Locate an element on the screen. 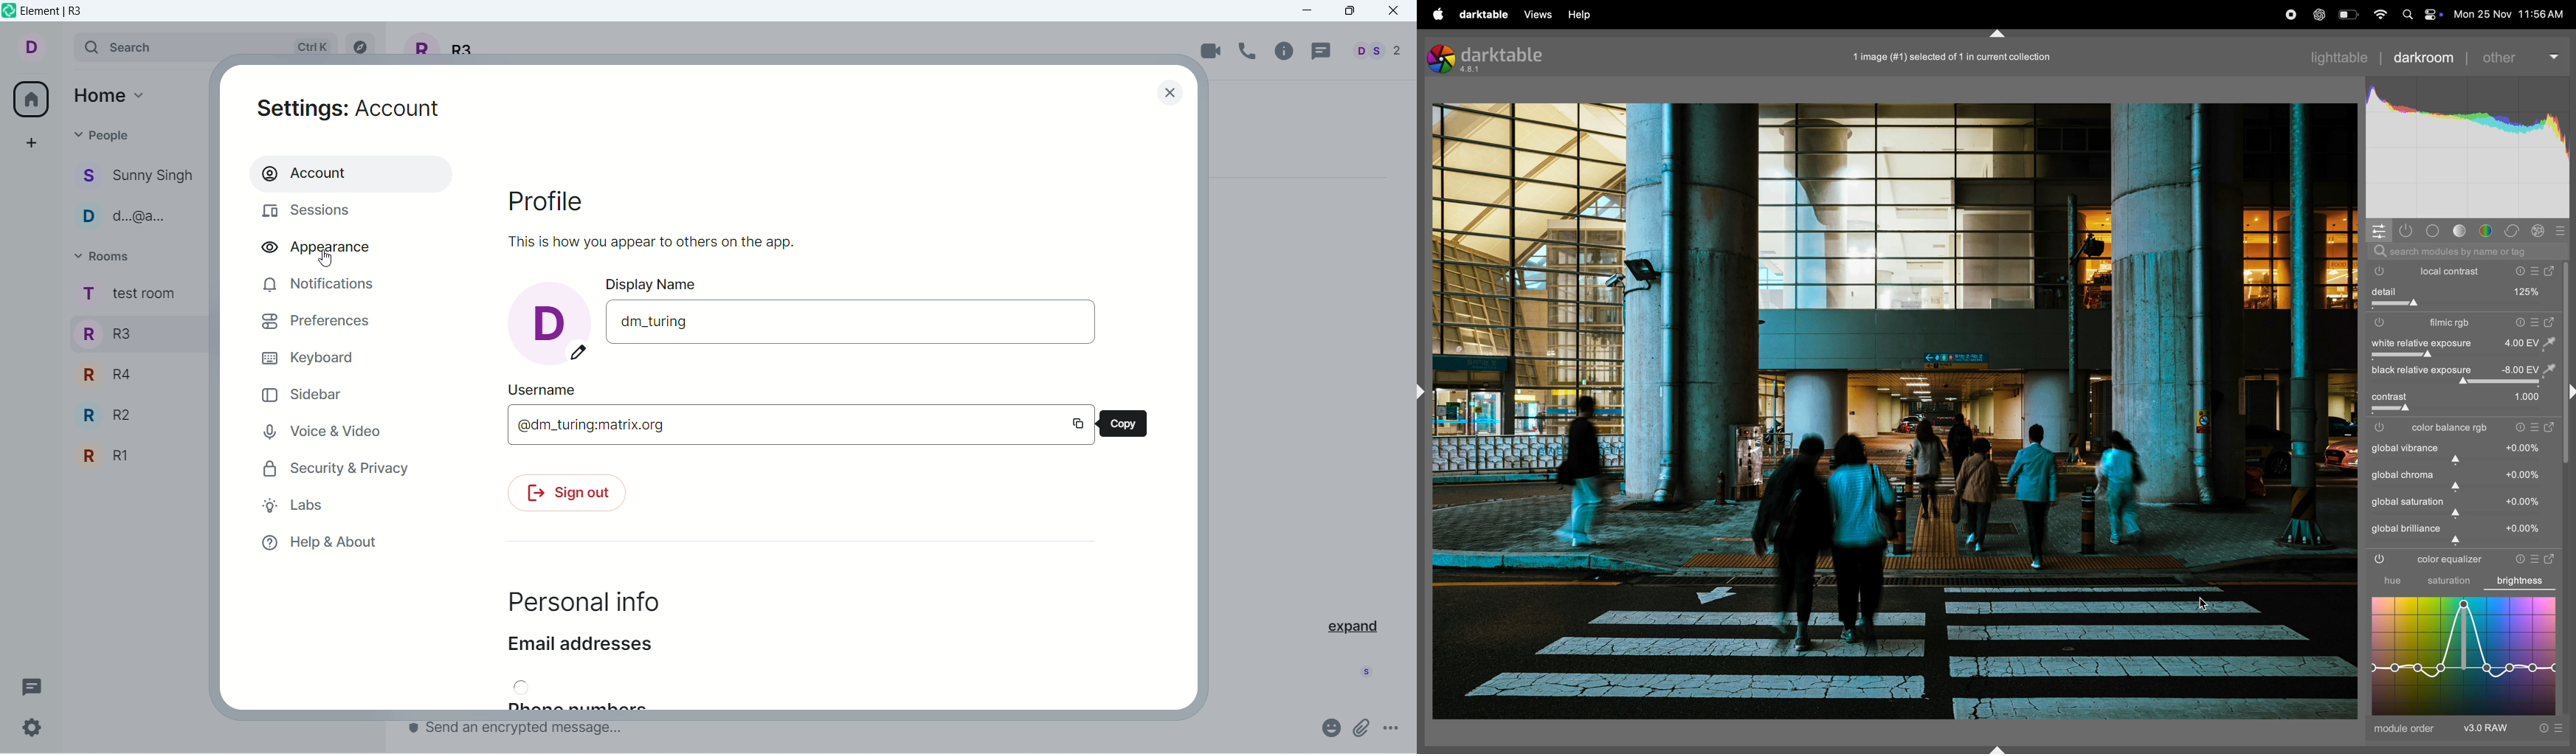 Image resolution: width=2576 pixels, height=756 pixels. close is located at coordinates (1395, 12).